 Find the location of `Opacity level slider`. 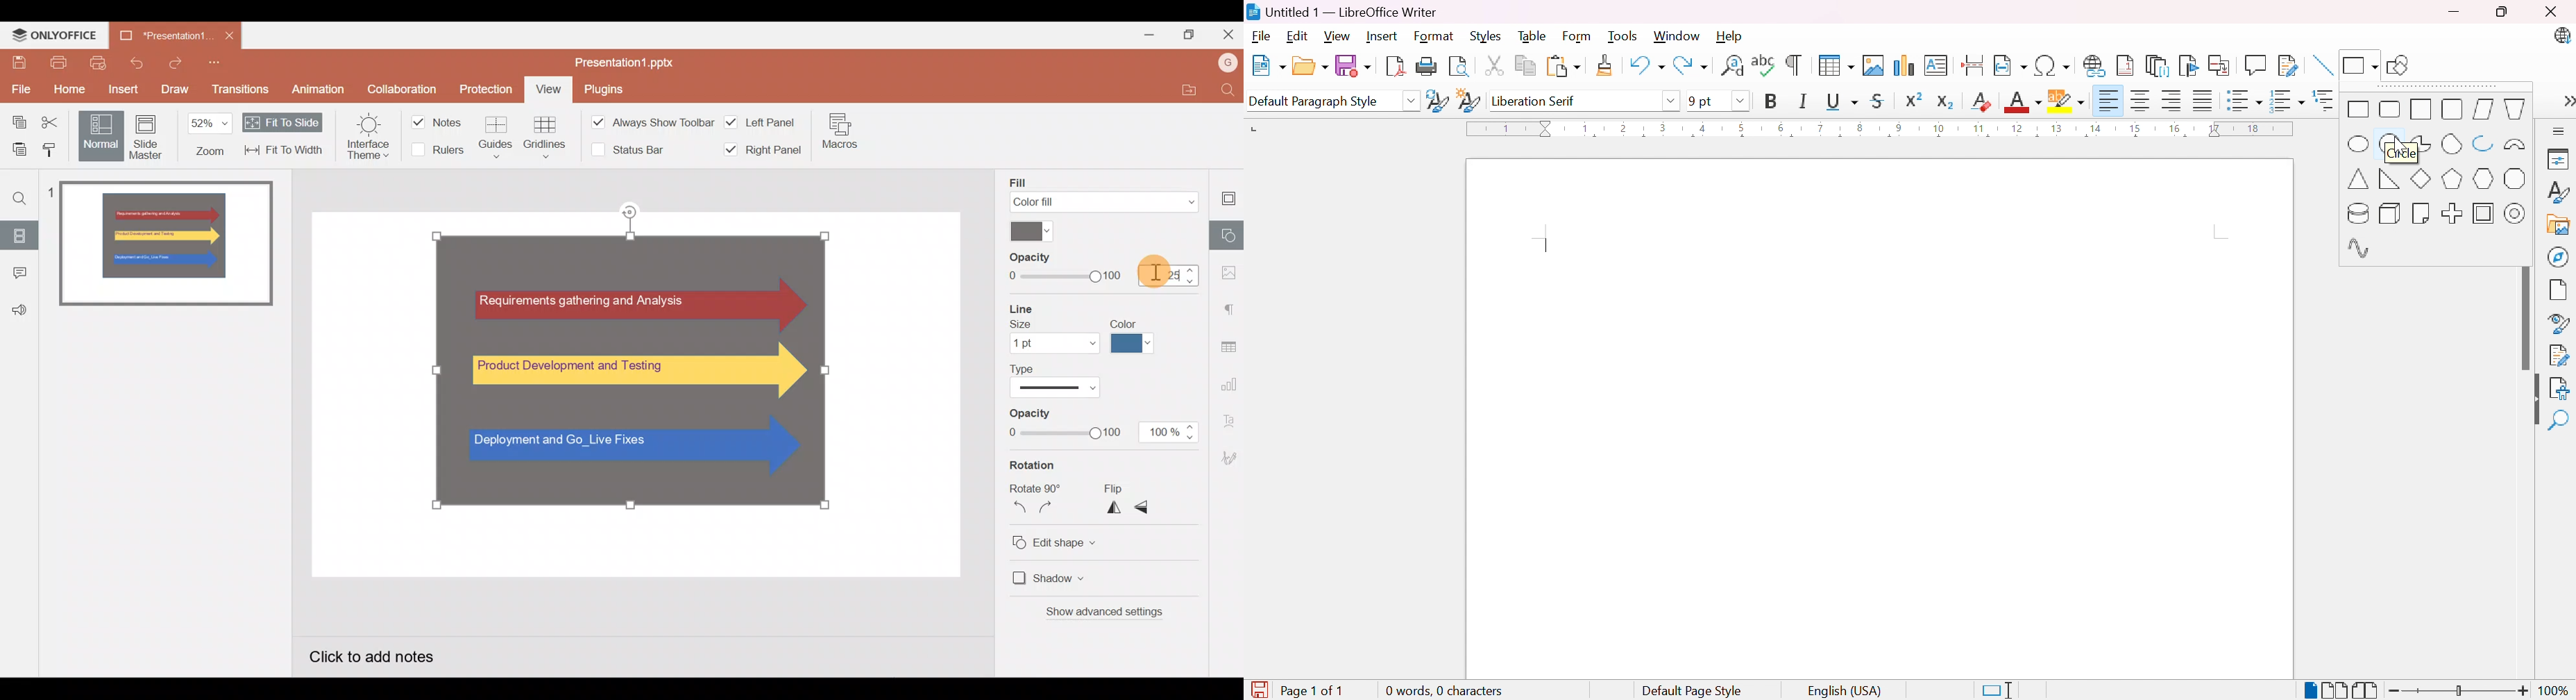

Opacity level slider is located at coordinates (1062, 425).